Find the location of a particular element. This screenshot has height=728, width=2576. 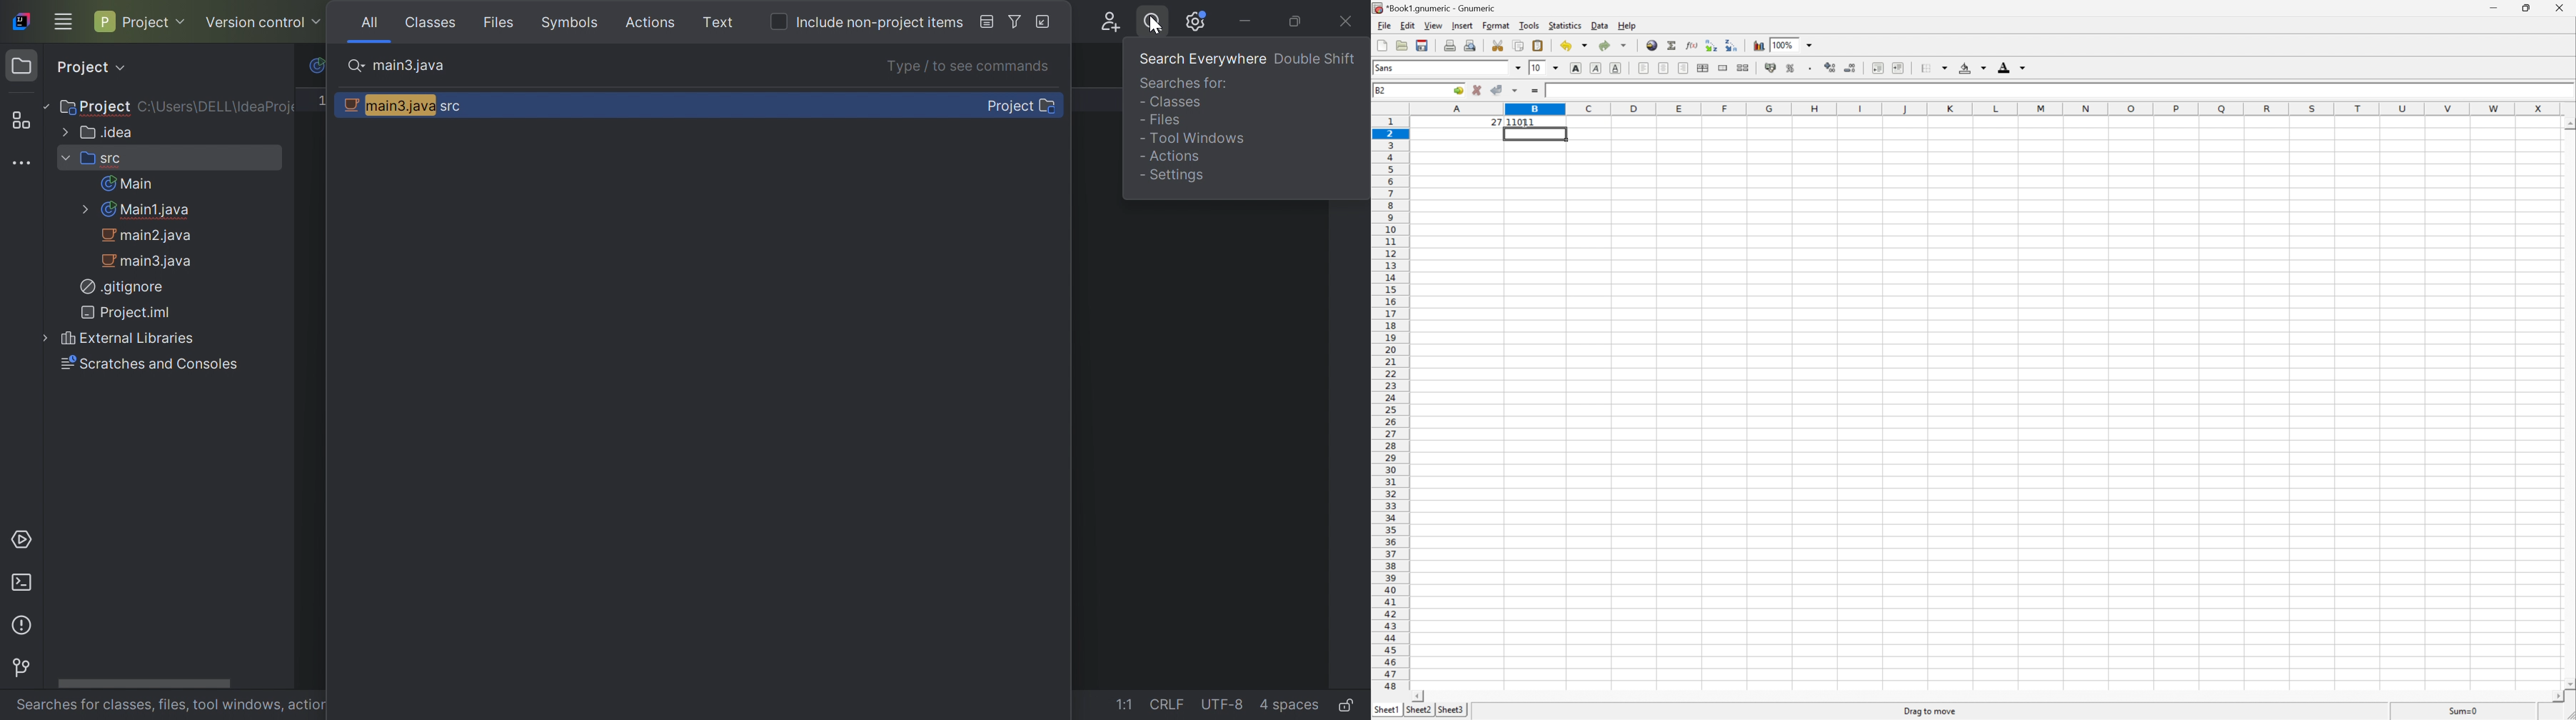

Accept changes is located at coordinates (1496, 89).